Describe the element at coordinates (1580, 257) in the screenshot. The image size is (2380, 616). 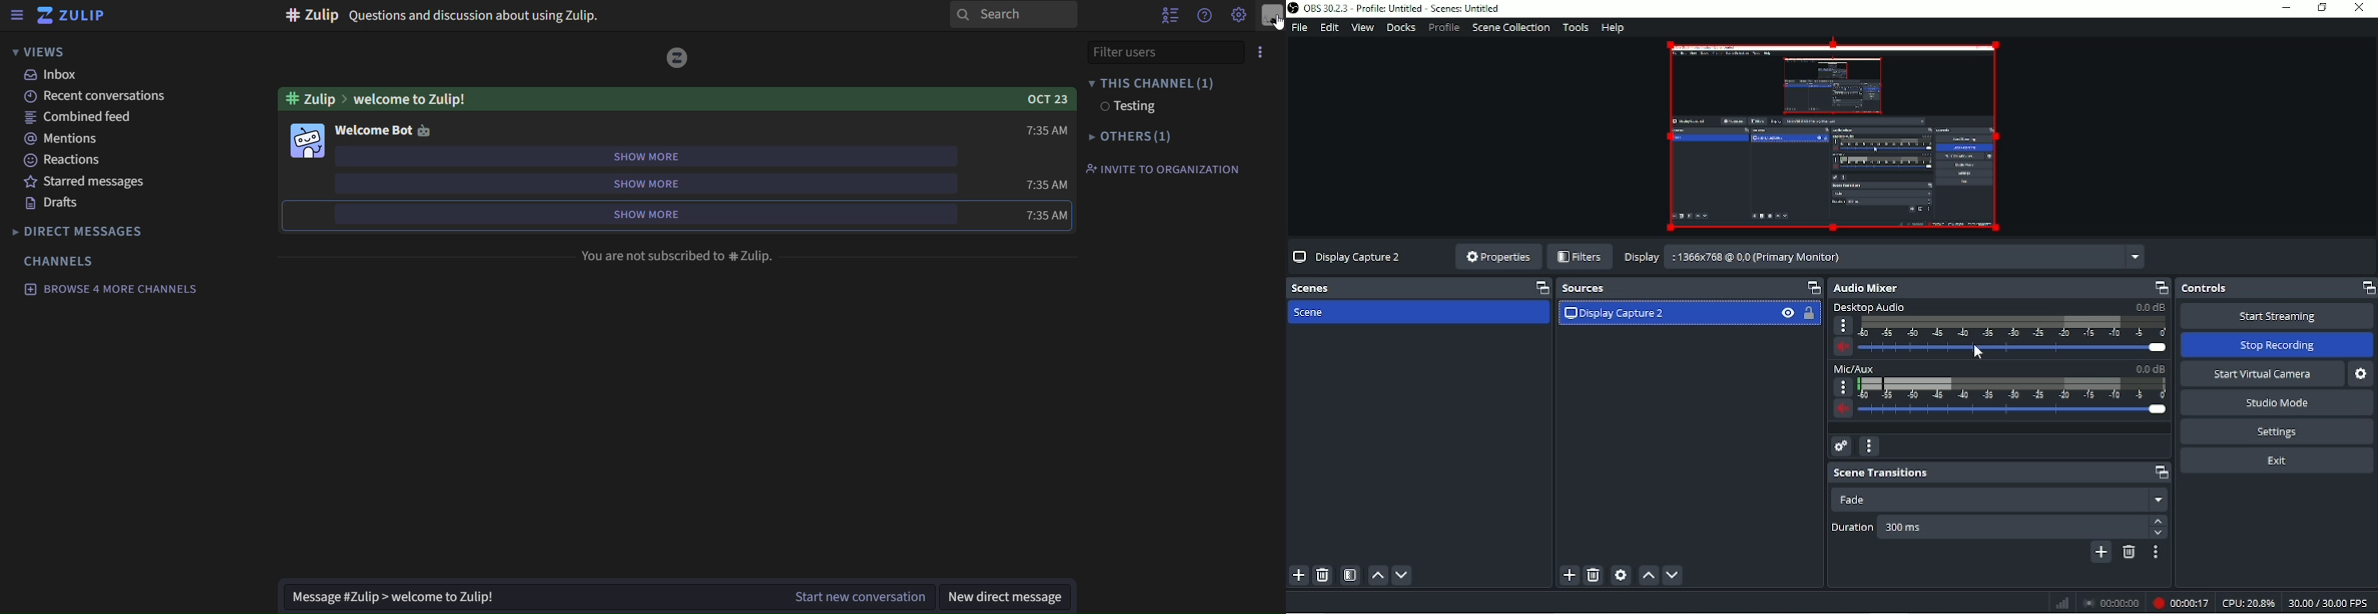
I see `Filters` at that location.